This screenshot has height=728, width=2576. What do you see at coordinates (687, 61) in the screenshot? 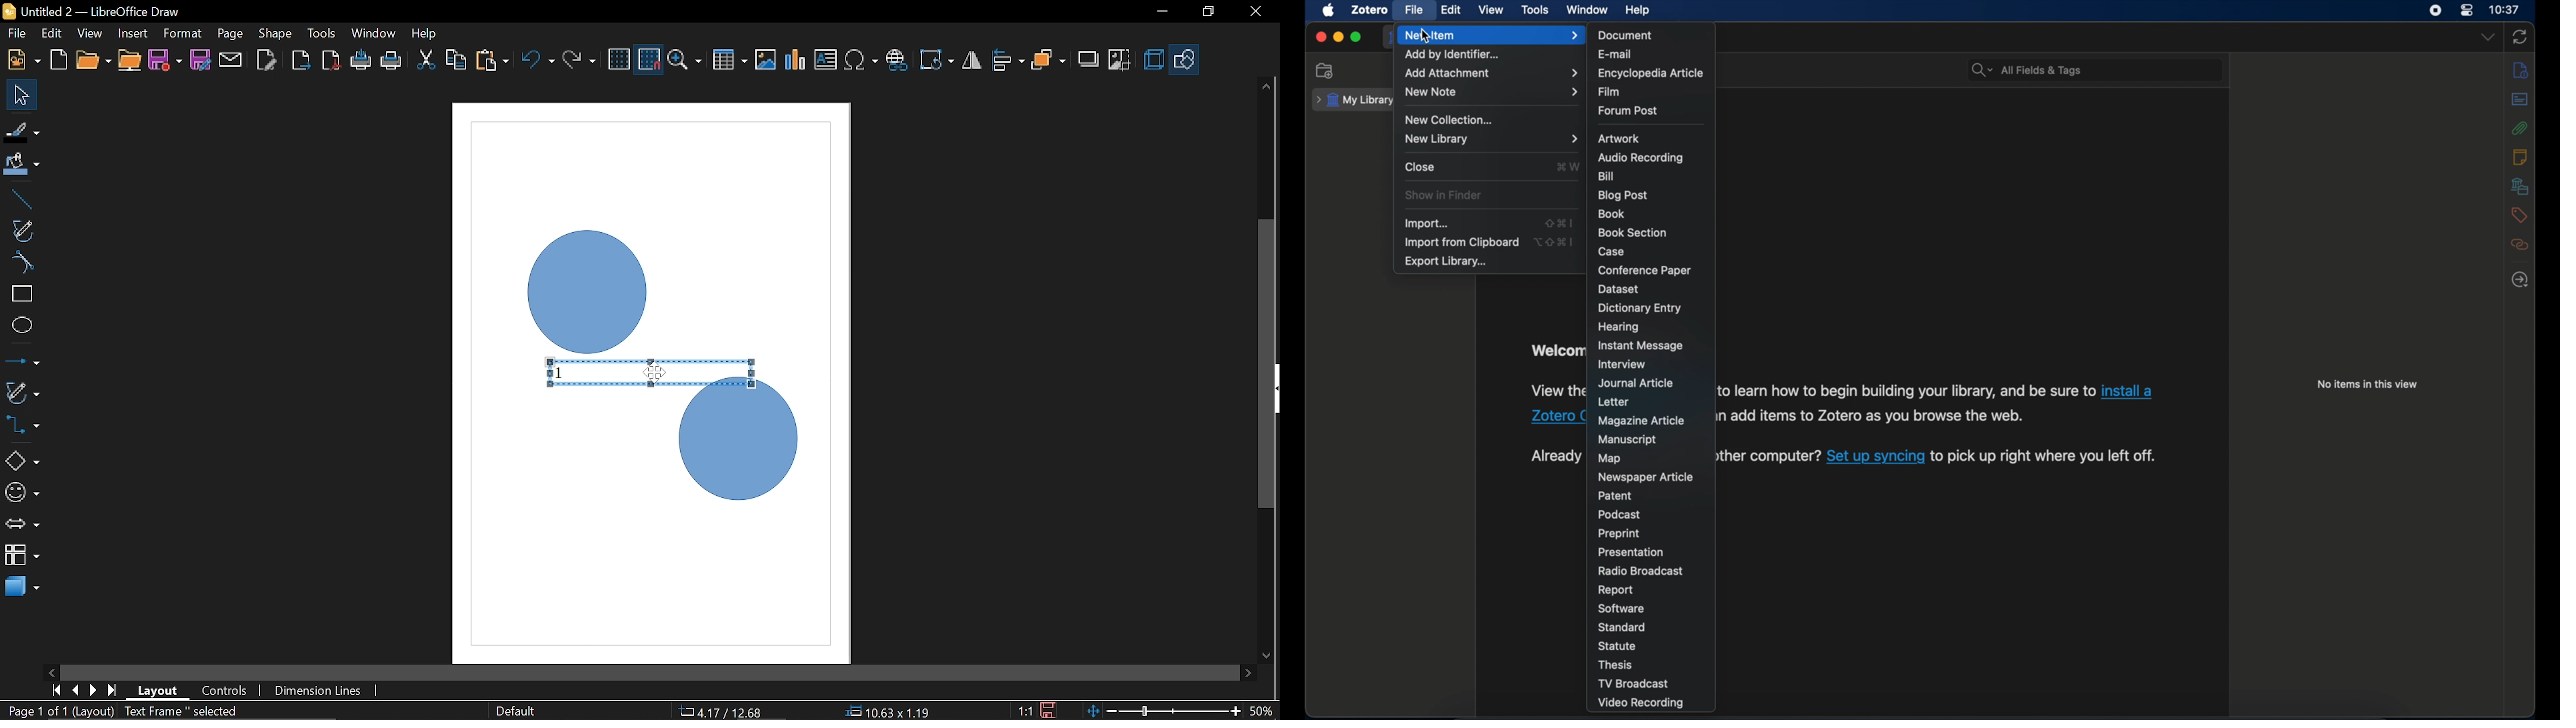
I see `Zoom` at bounding box center [687, 61].